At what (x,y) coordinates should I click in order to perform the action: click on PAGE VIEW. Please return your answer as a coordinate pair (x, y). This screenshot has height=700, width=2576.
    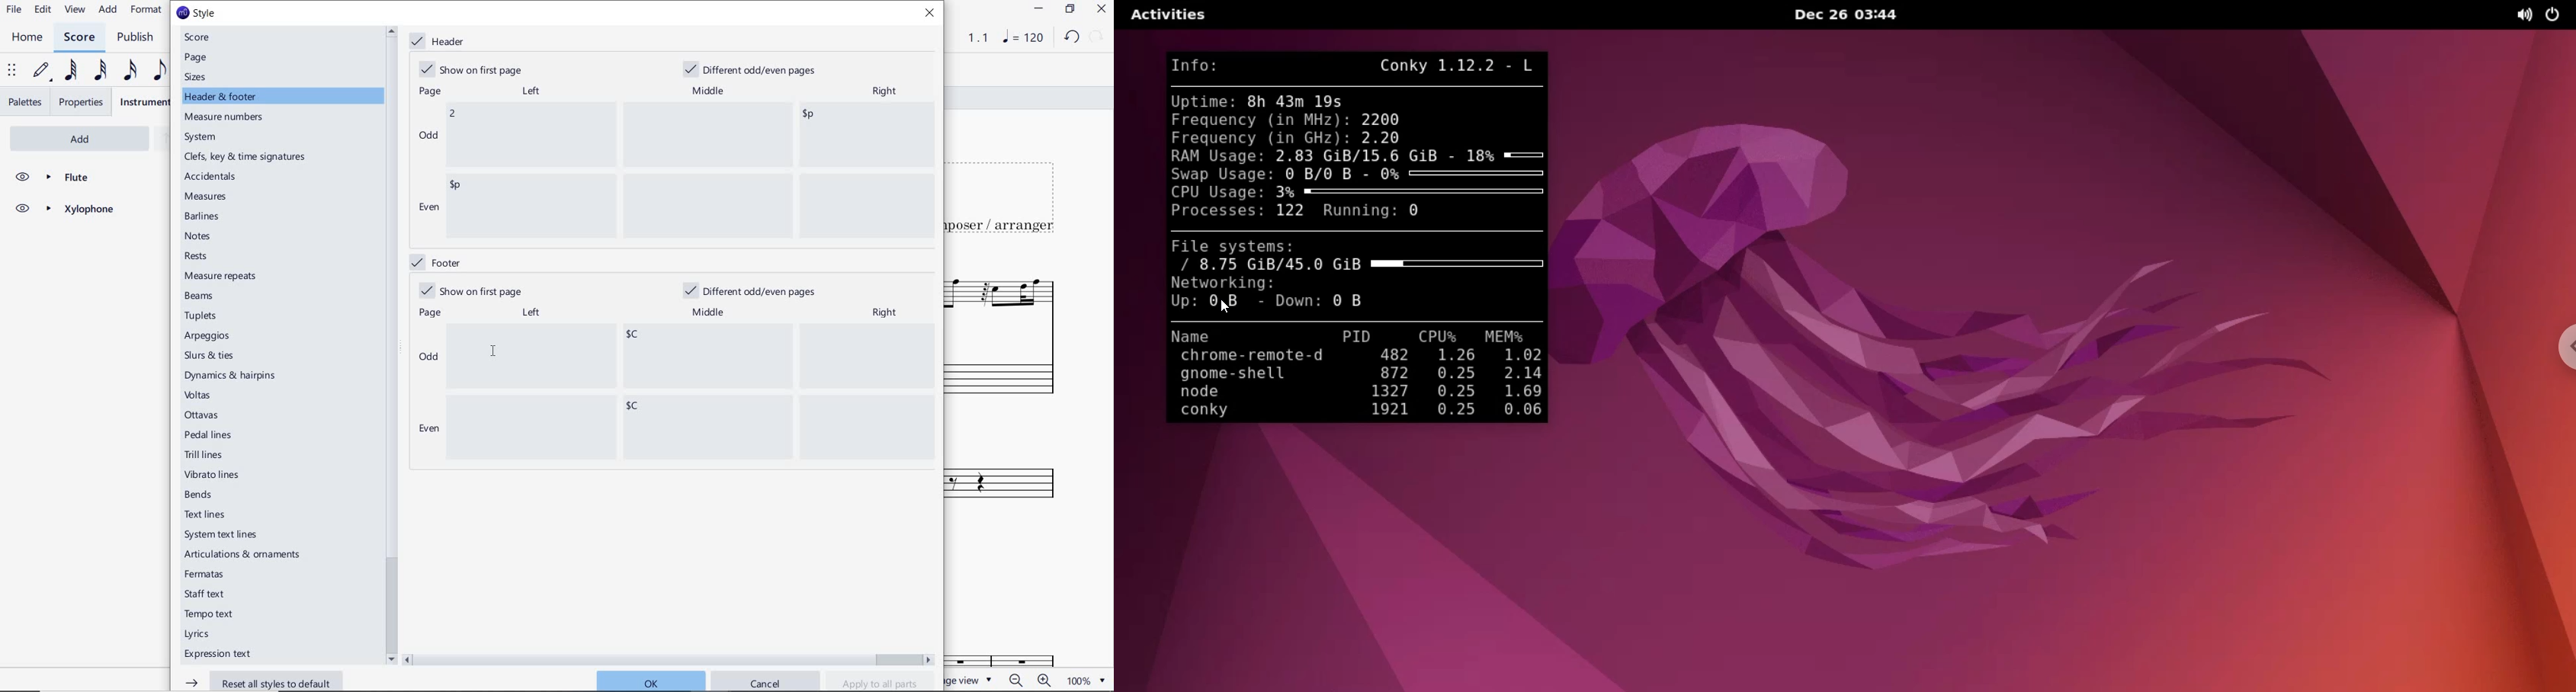
    Looking at the image, I should click on (973, 679).